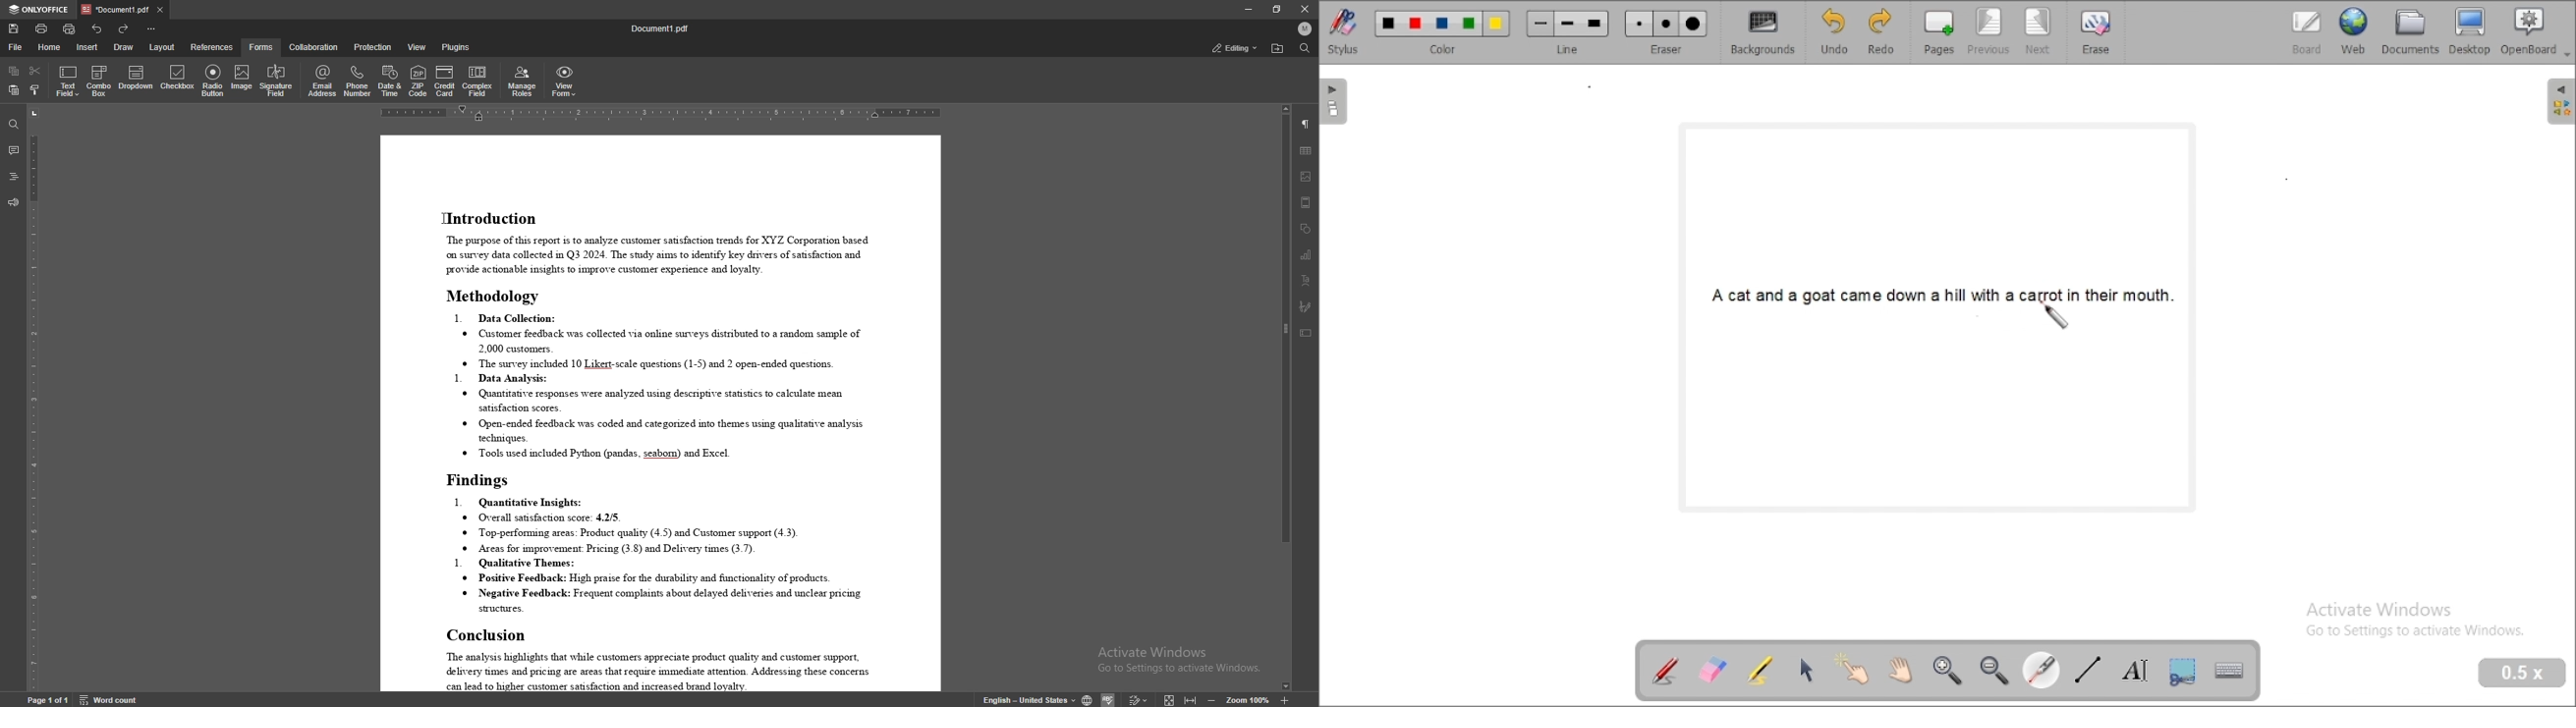 This screenshot has height=728, width=2576. I want to click on complex field, so click(479, 82).